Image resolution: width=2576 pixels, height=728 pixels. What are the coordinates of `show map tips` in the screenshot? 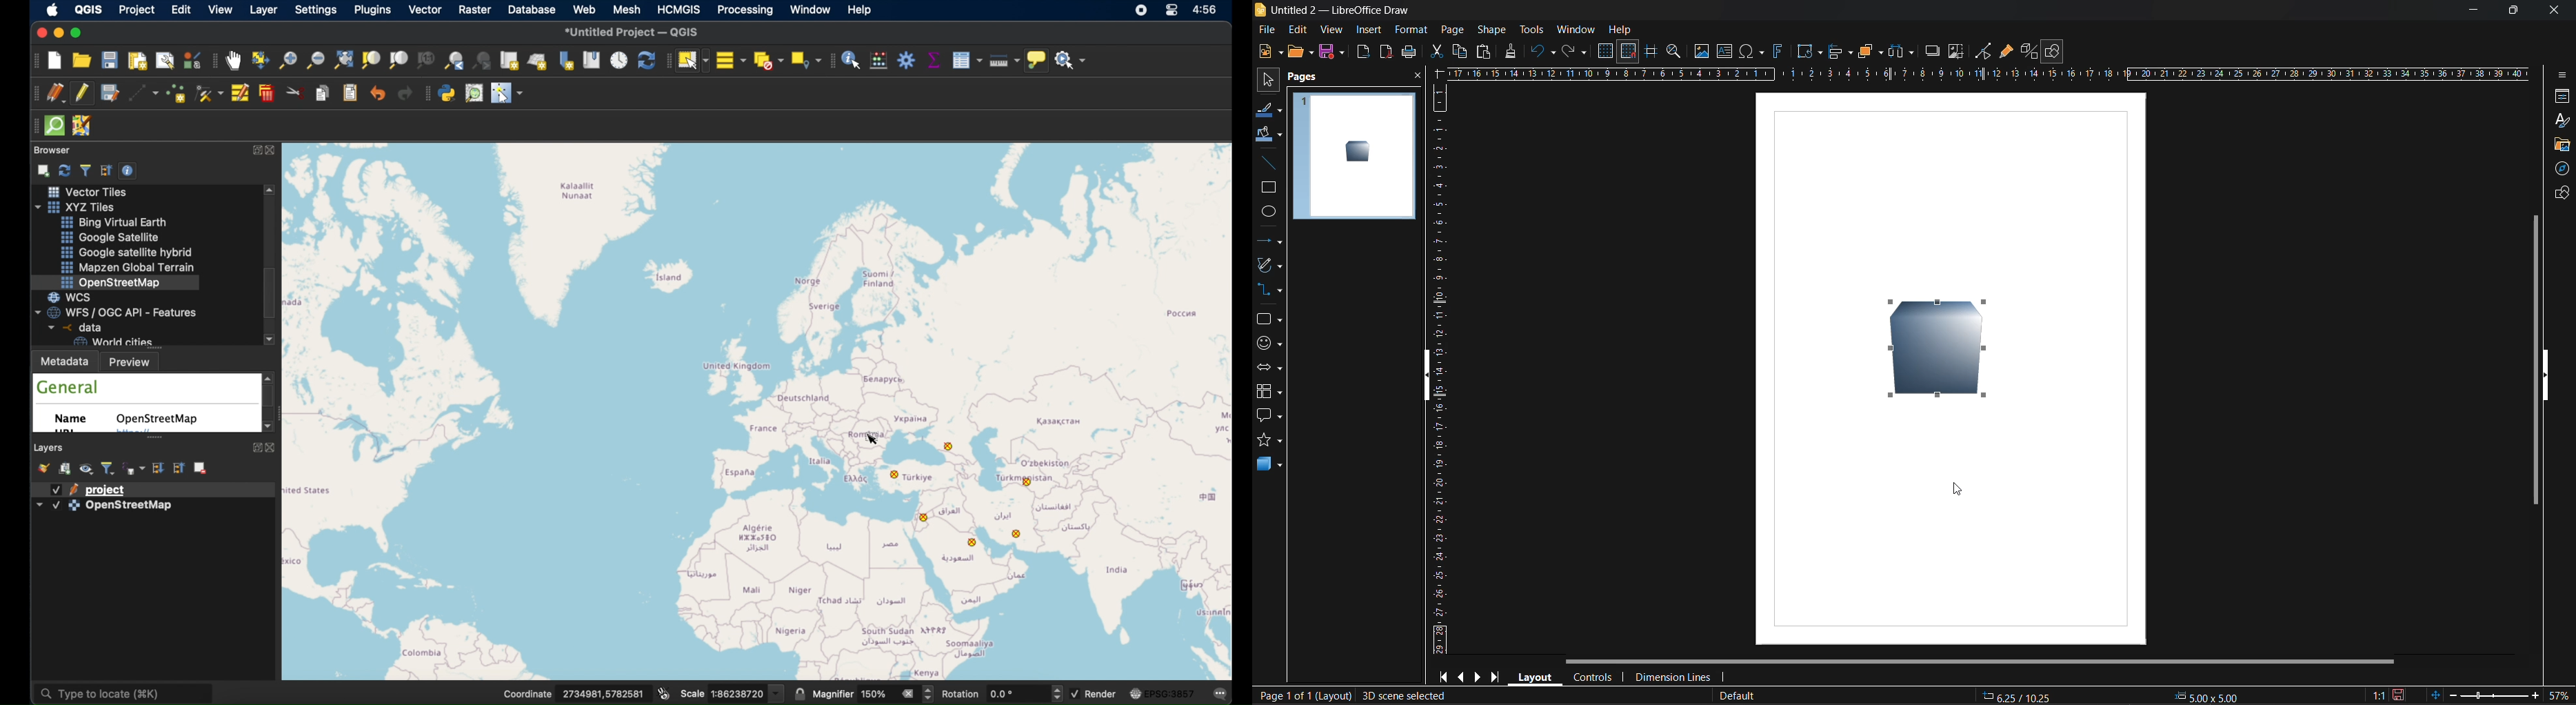 It's located at (1037, 61).